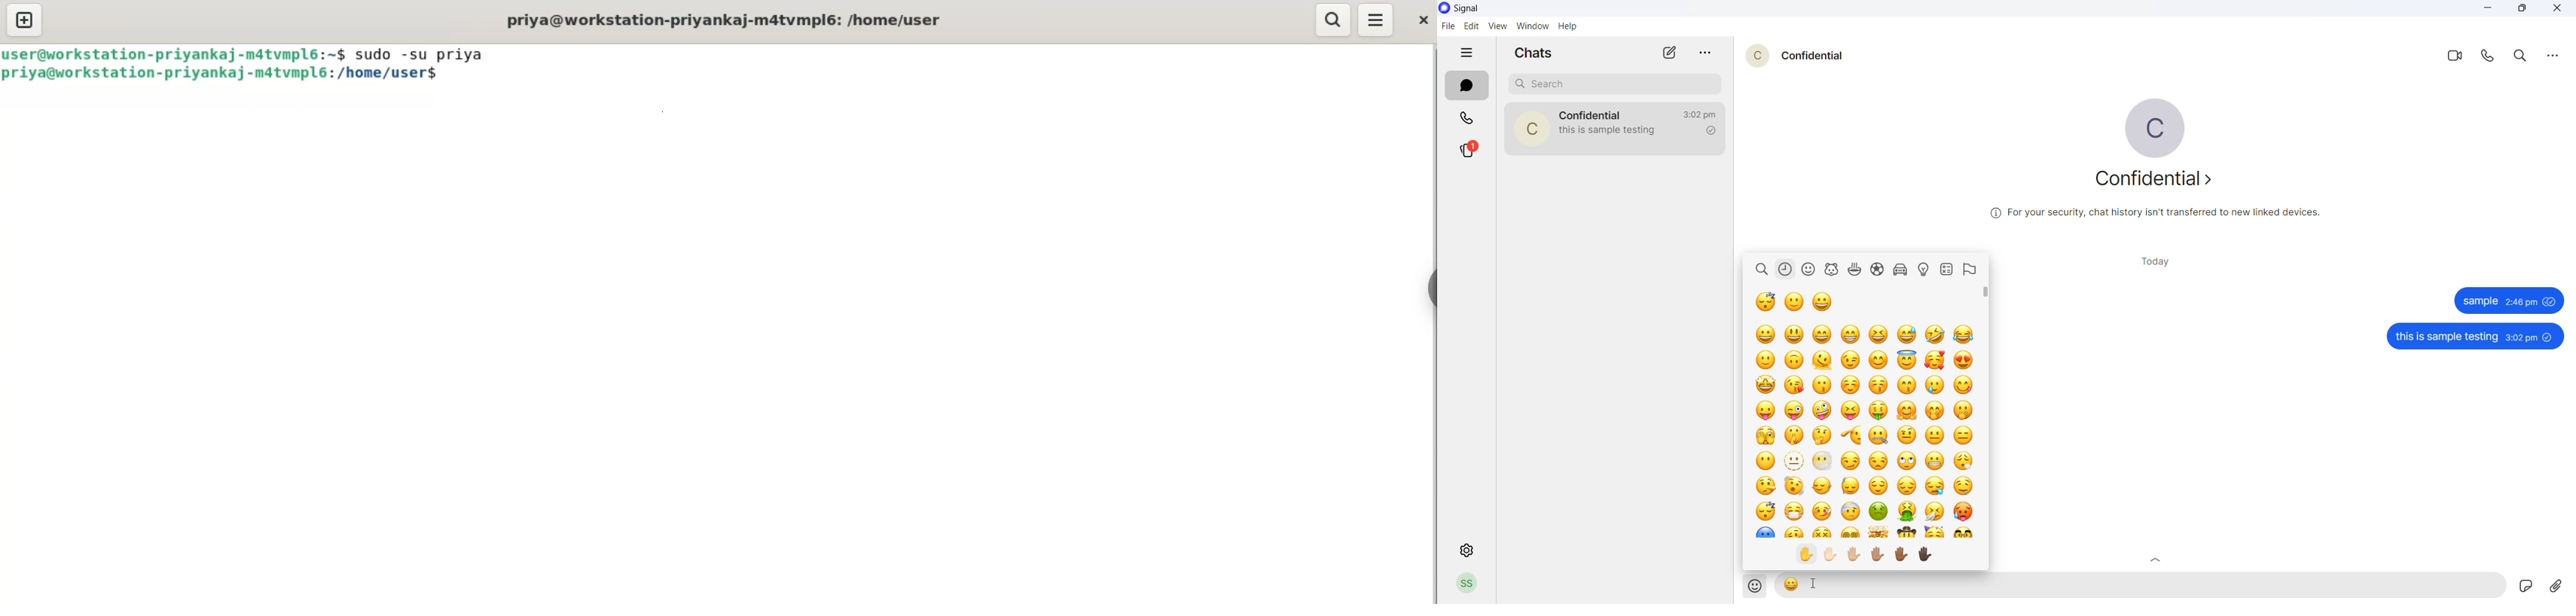 This screenshot has width=2576, height=616. I want to click on message text area, so click(2170, 586).